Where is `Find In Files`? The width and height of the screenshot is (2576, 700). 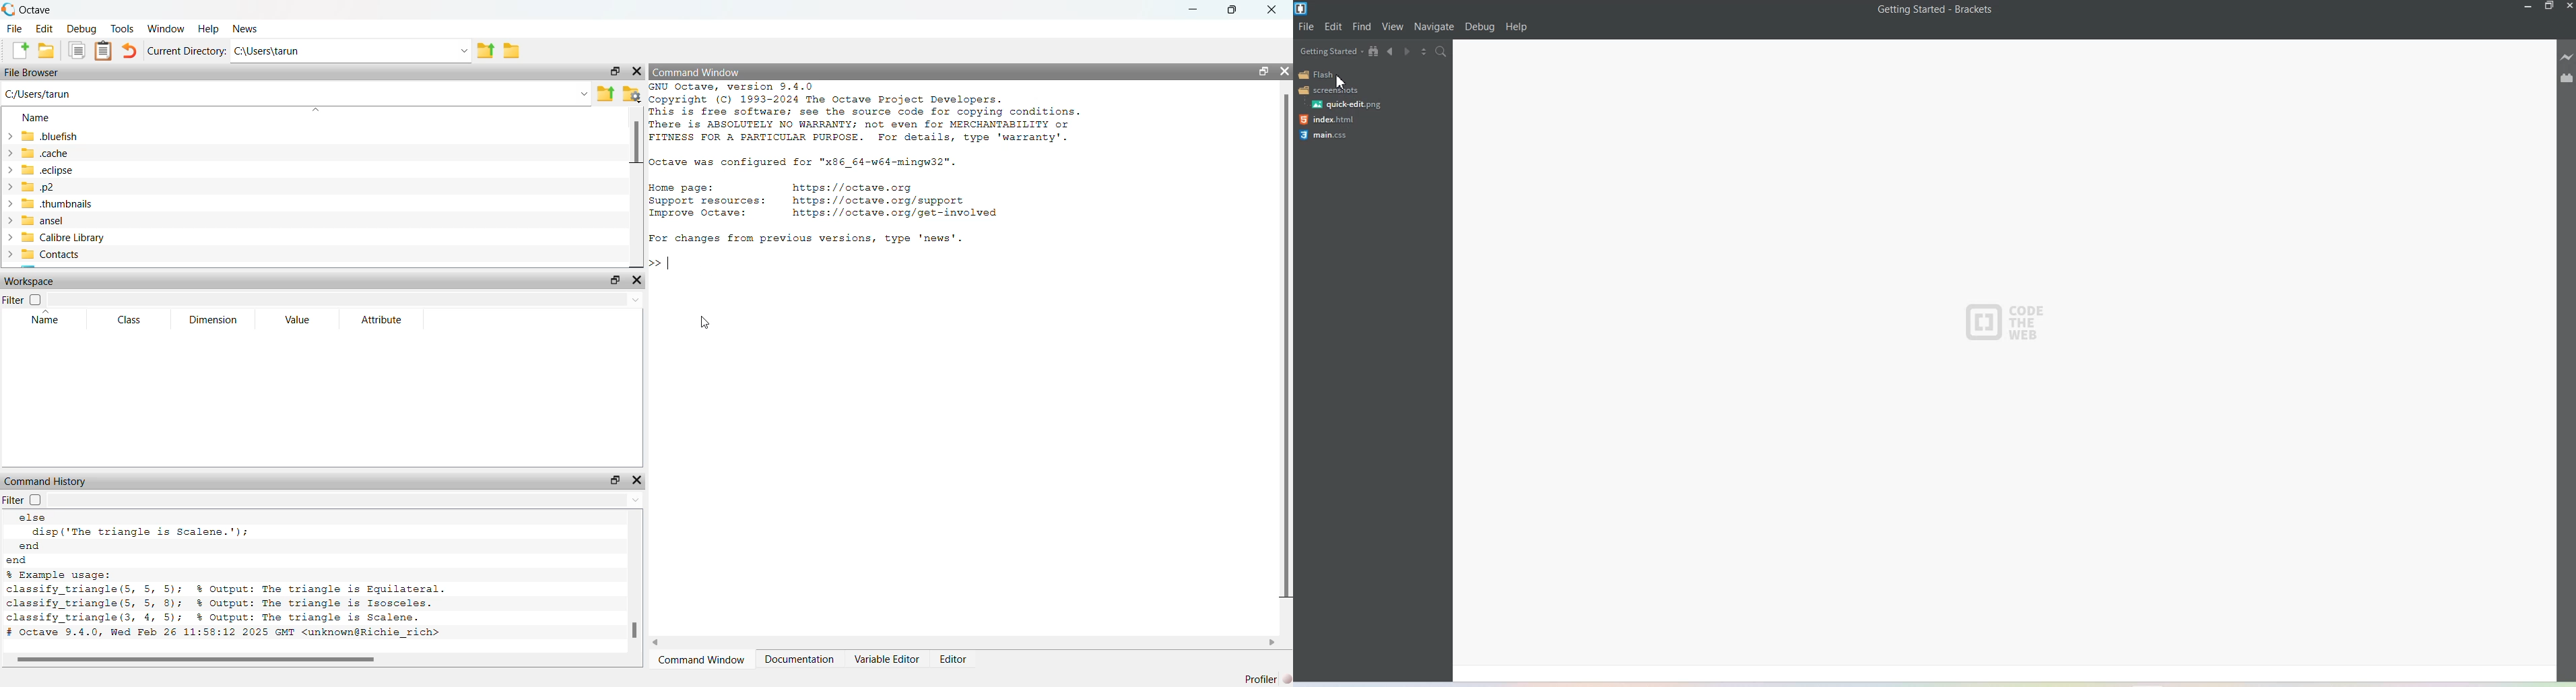
Find In Files is located at coordinates (1448, 53).